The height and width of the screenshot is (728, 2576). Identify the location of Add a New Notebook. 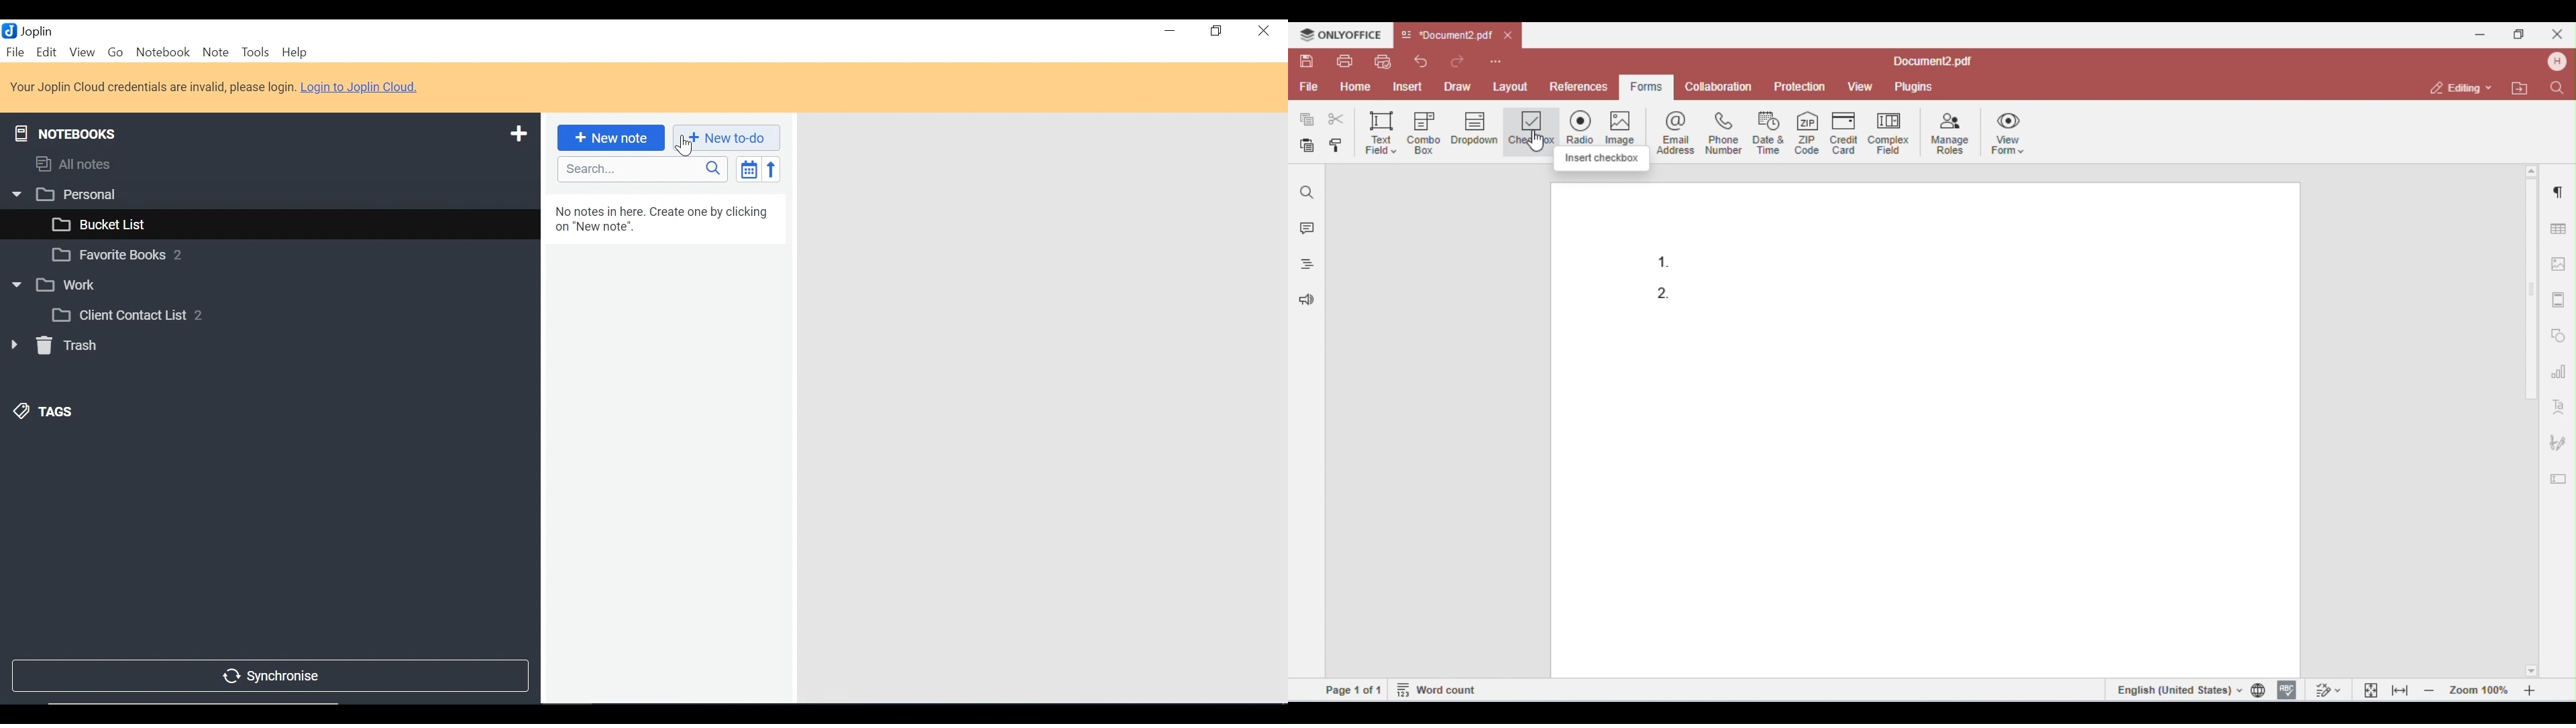
(520, 132).